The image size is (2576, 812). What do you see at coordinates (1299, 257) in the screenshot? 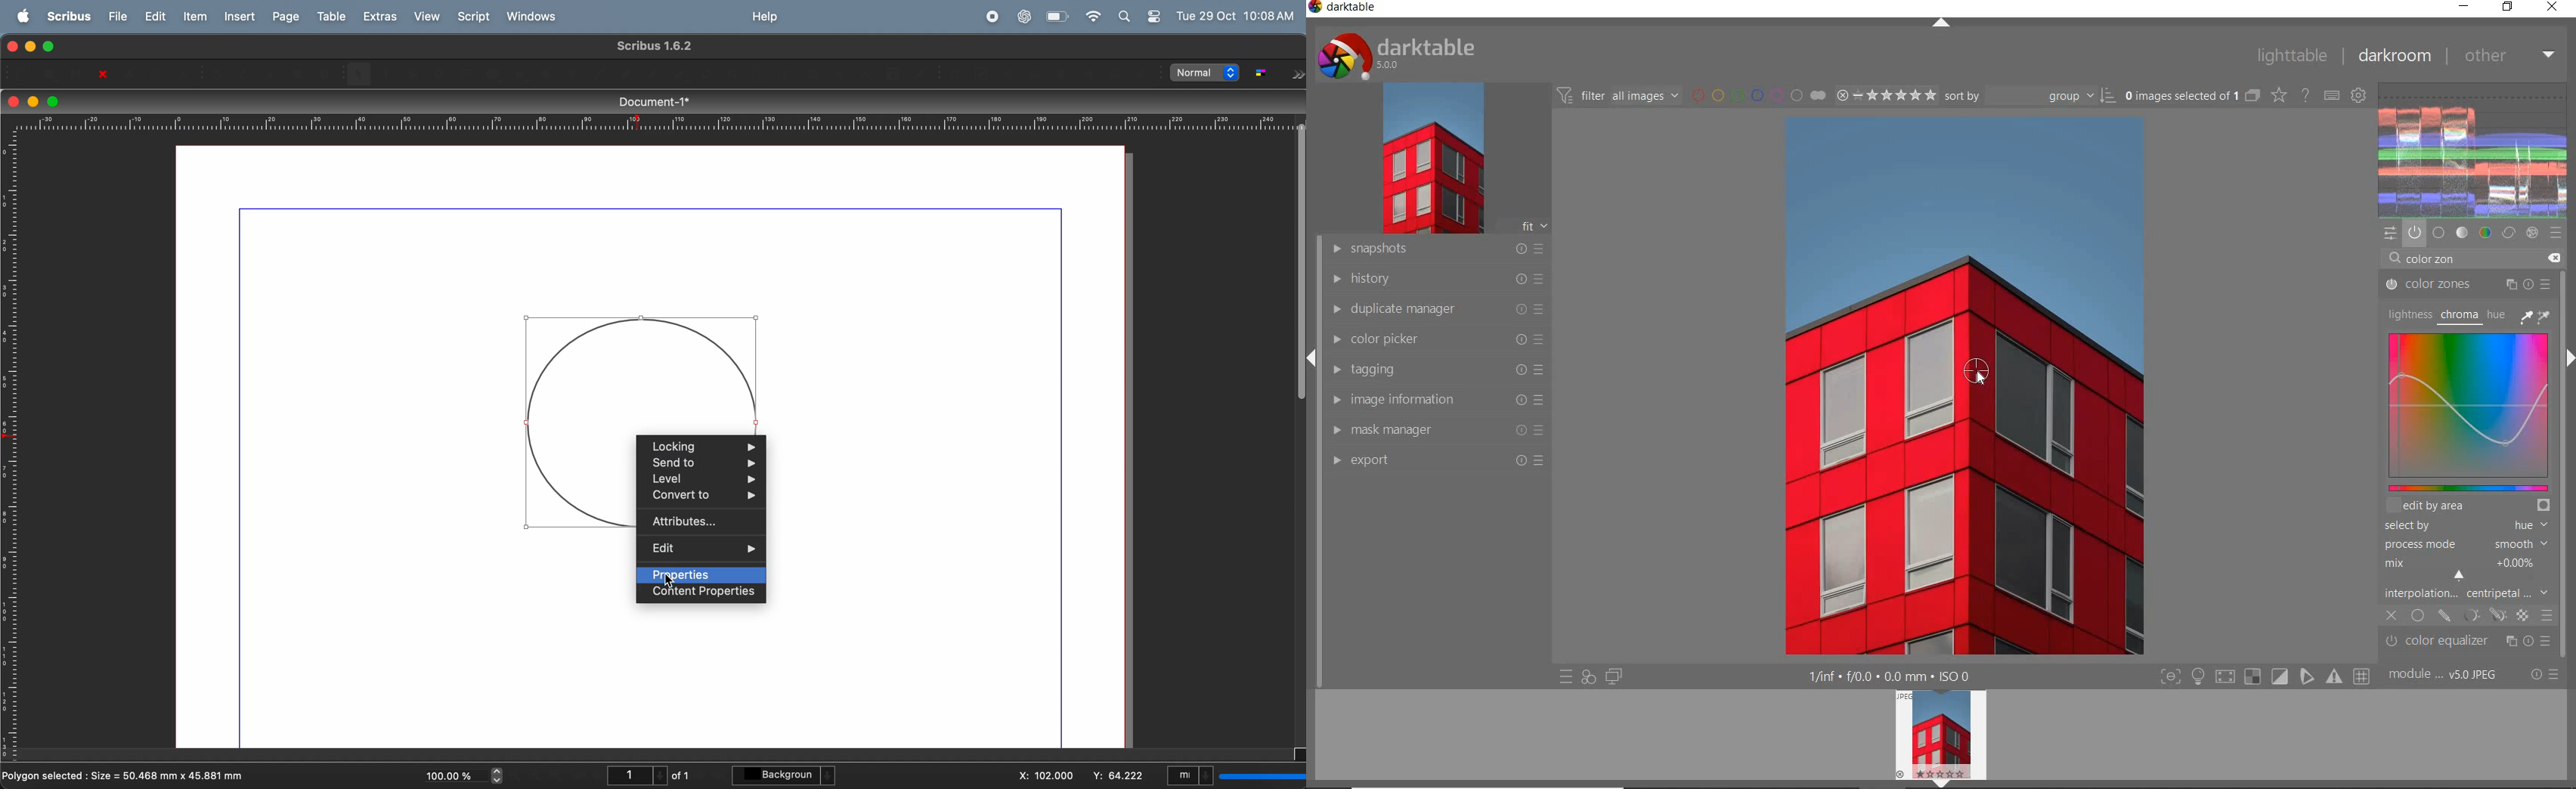
I see `Scrollbar` at bounding box center [1299, 257].